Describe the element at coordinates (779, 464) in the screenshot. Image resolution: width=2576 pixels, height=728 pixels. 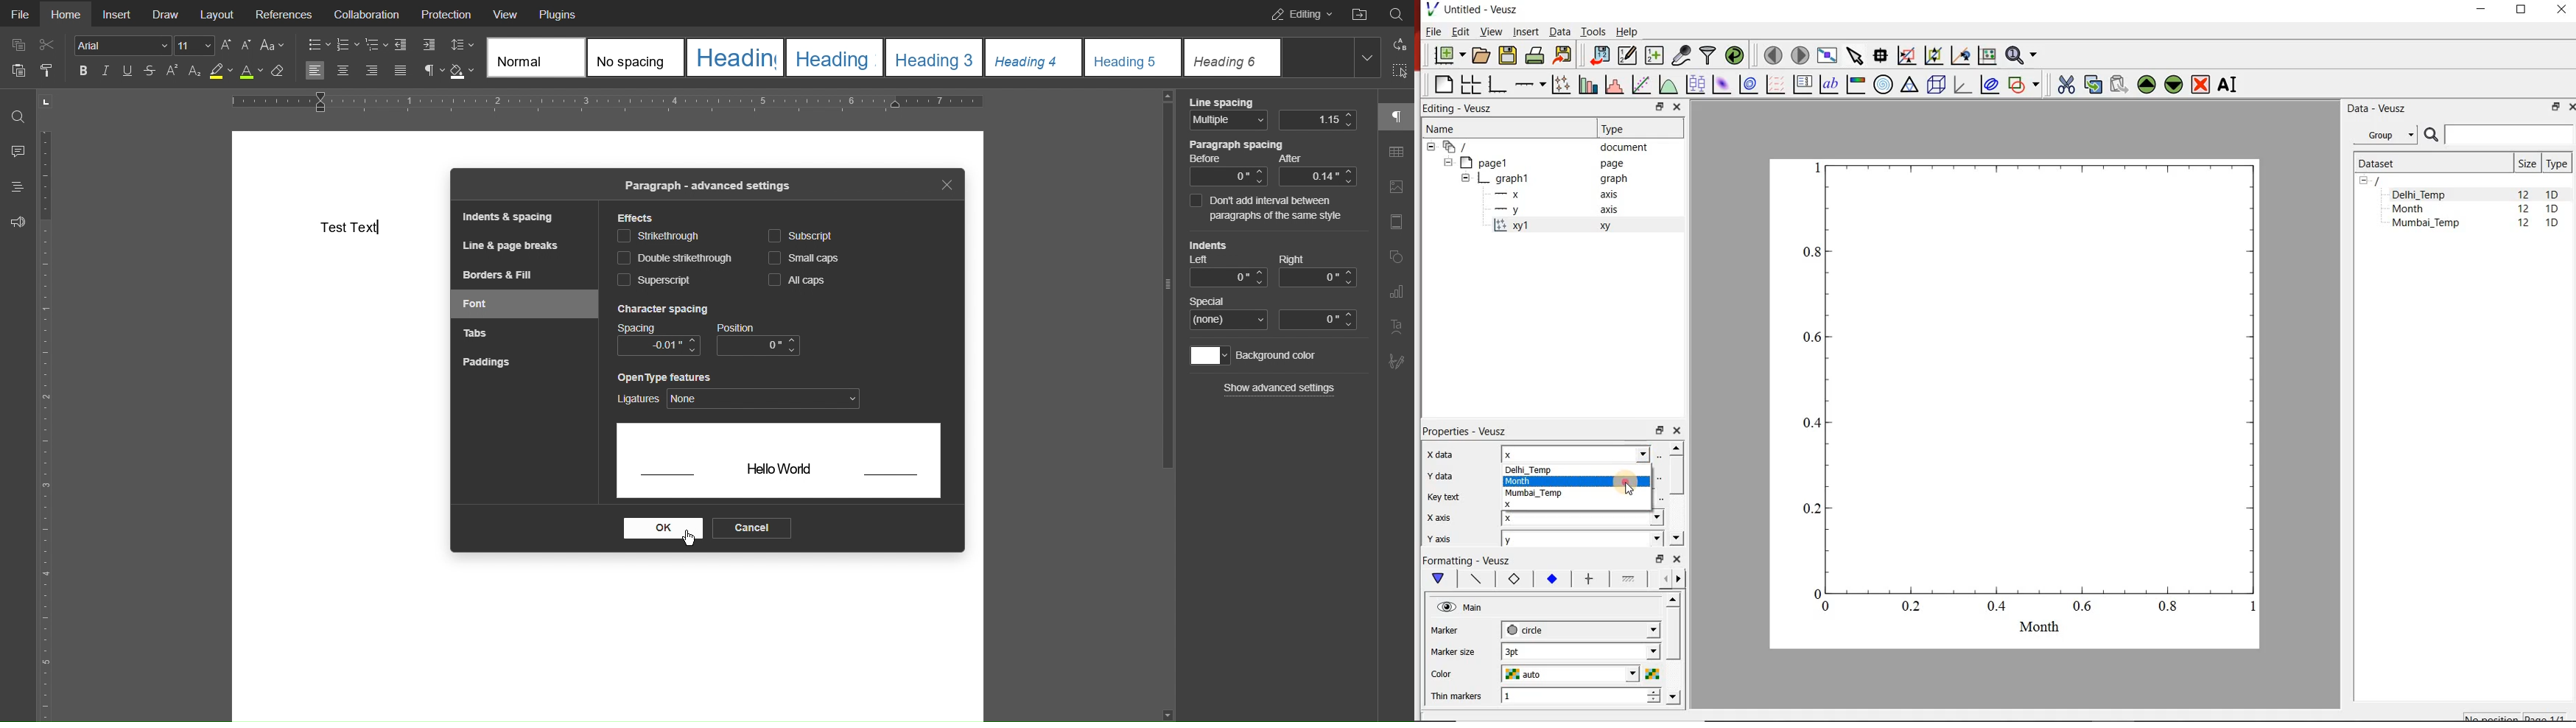
I see `Preview` at that location.